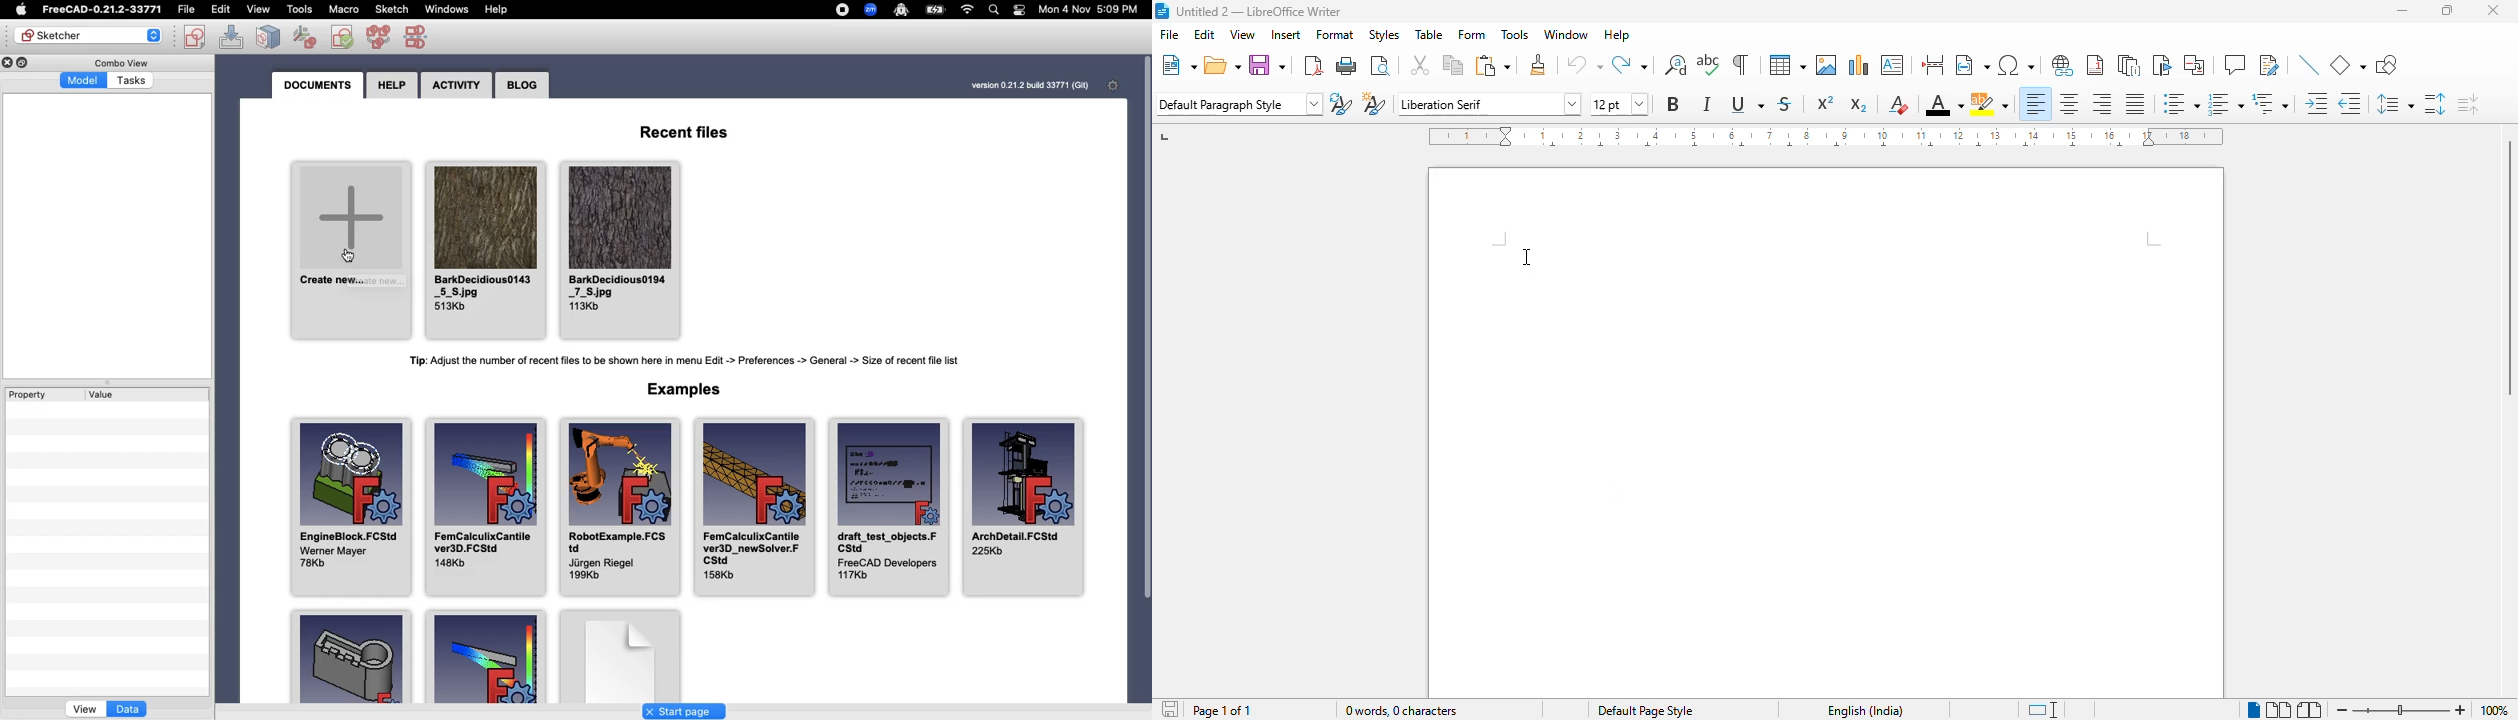 The height and width of the screenshot is (728, 2520). What do you see at coordinates (1565, 34) in the screenshot?
I see `window` at bounding box center [1565, 34].